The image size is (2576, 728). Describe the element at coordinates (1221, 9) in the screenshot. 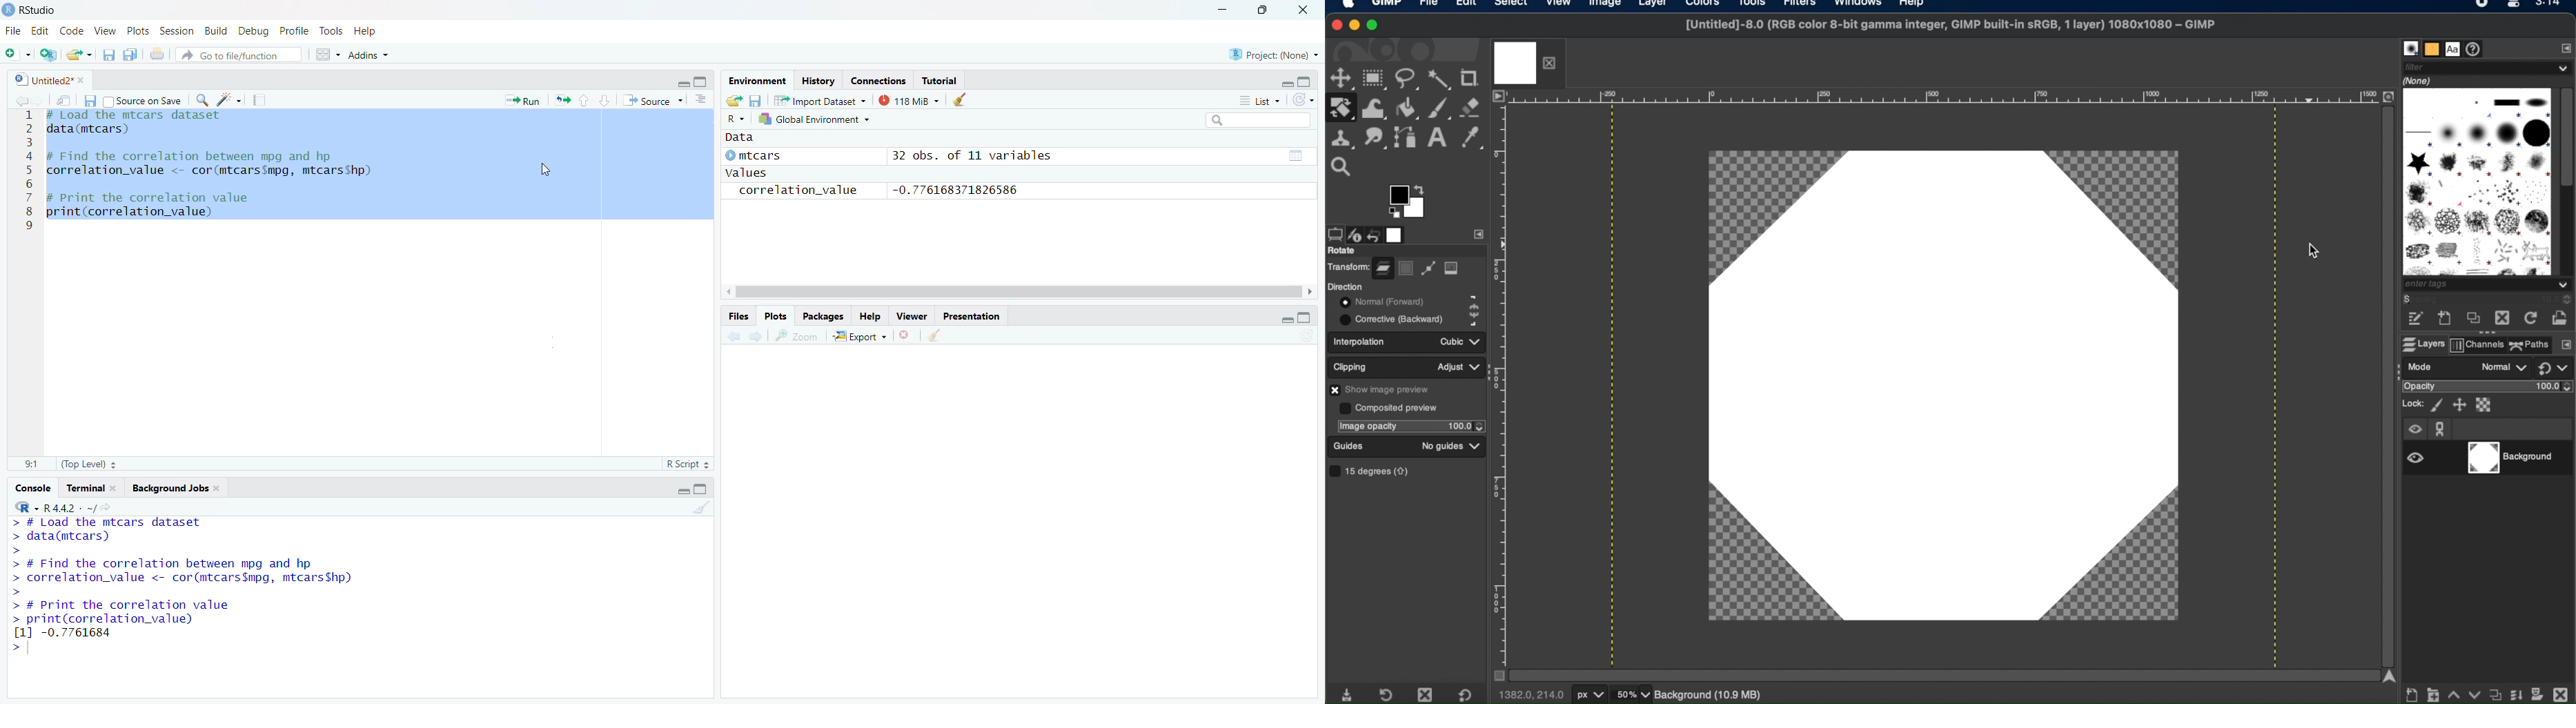

I see `Miniimize` at that location.